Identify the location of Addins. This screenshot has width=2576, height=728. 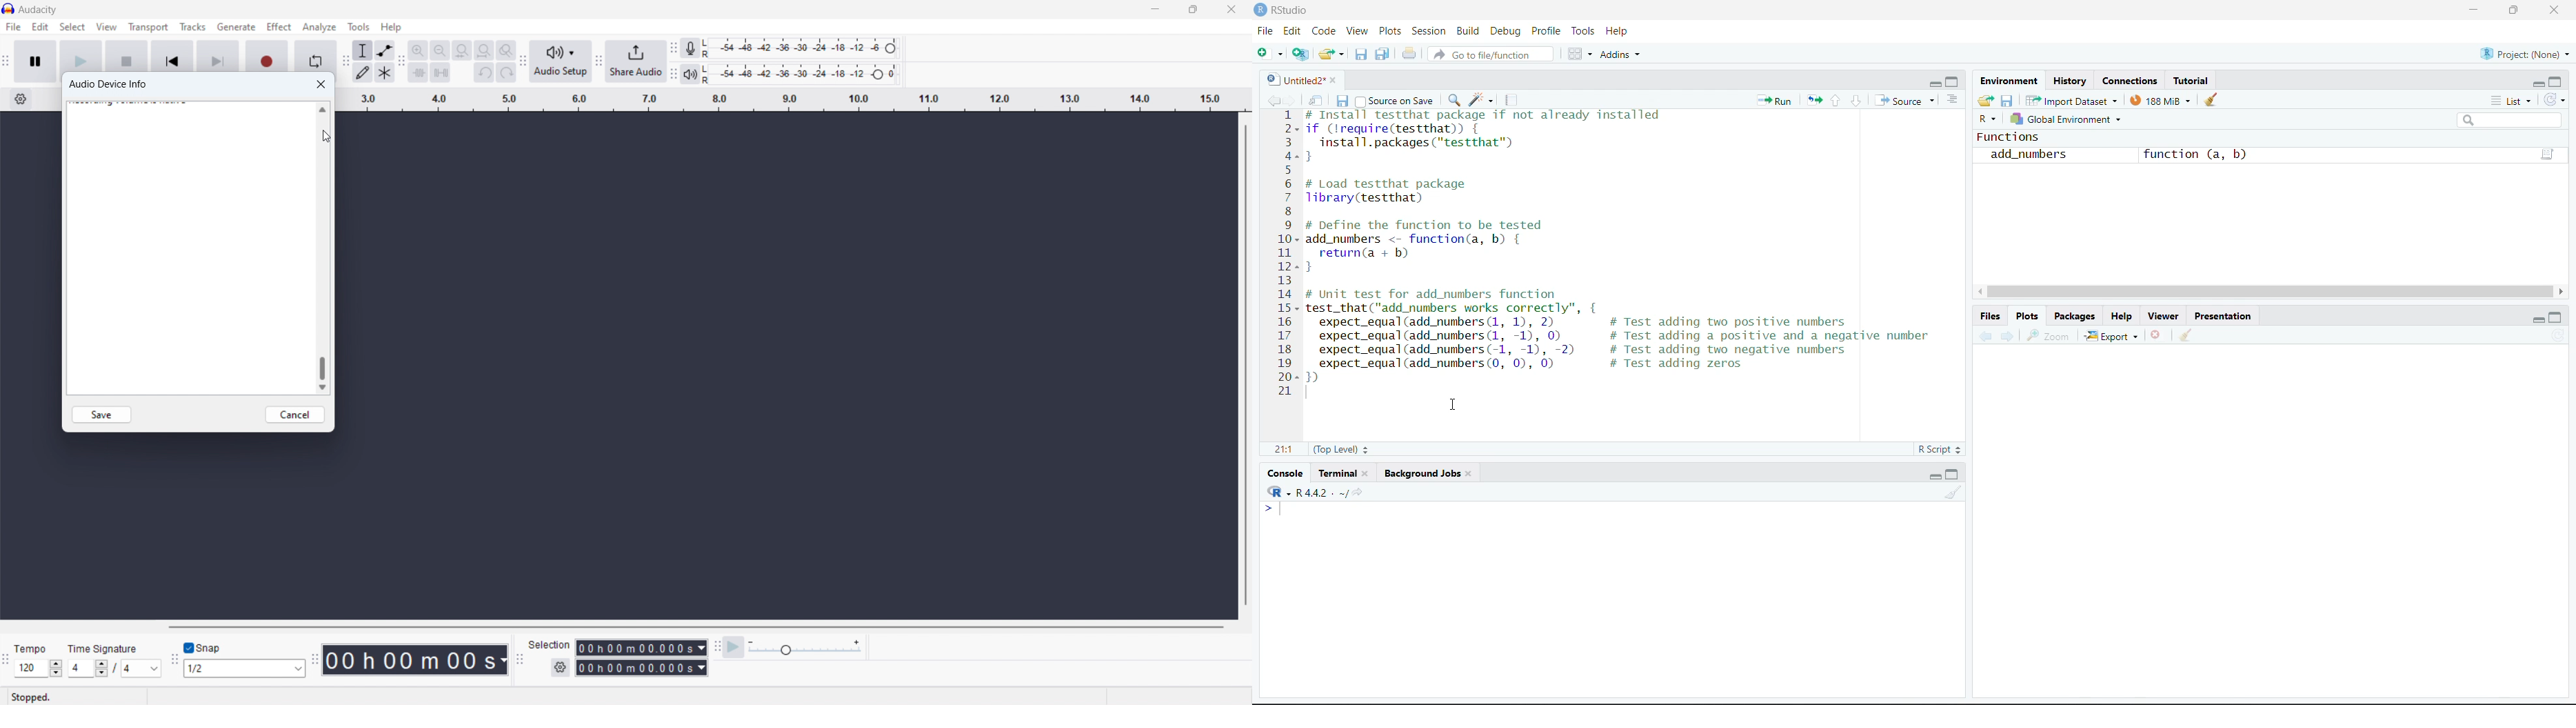
(1622, 55).